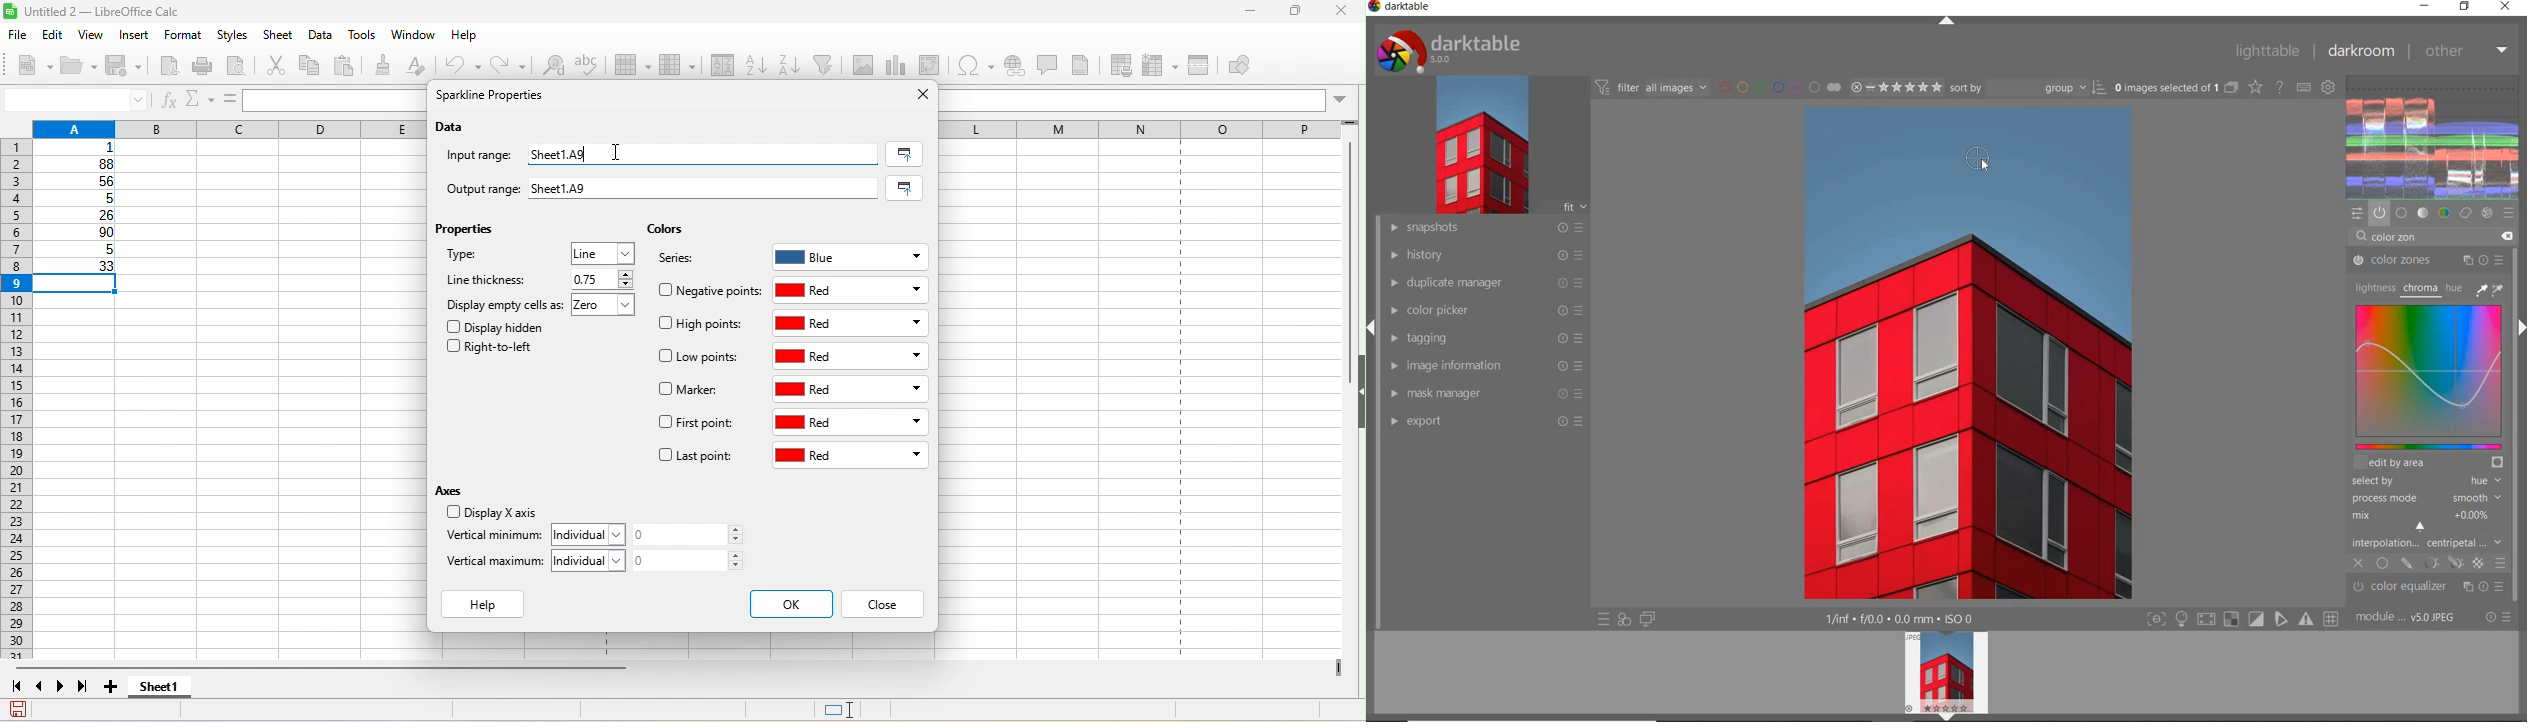 The width and height of the screenshot is (2548, 728). What do you see at coordinates (1625, 619) in the screenshot?
I see `quick access for applying any of your styles` at bounding box center [1625, 619].